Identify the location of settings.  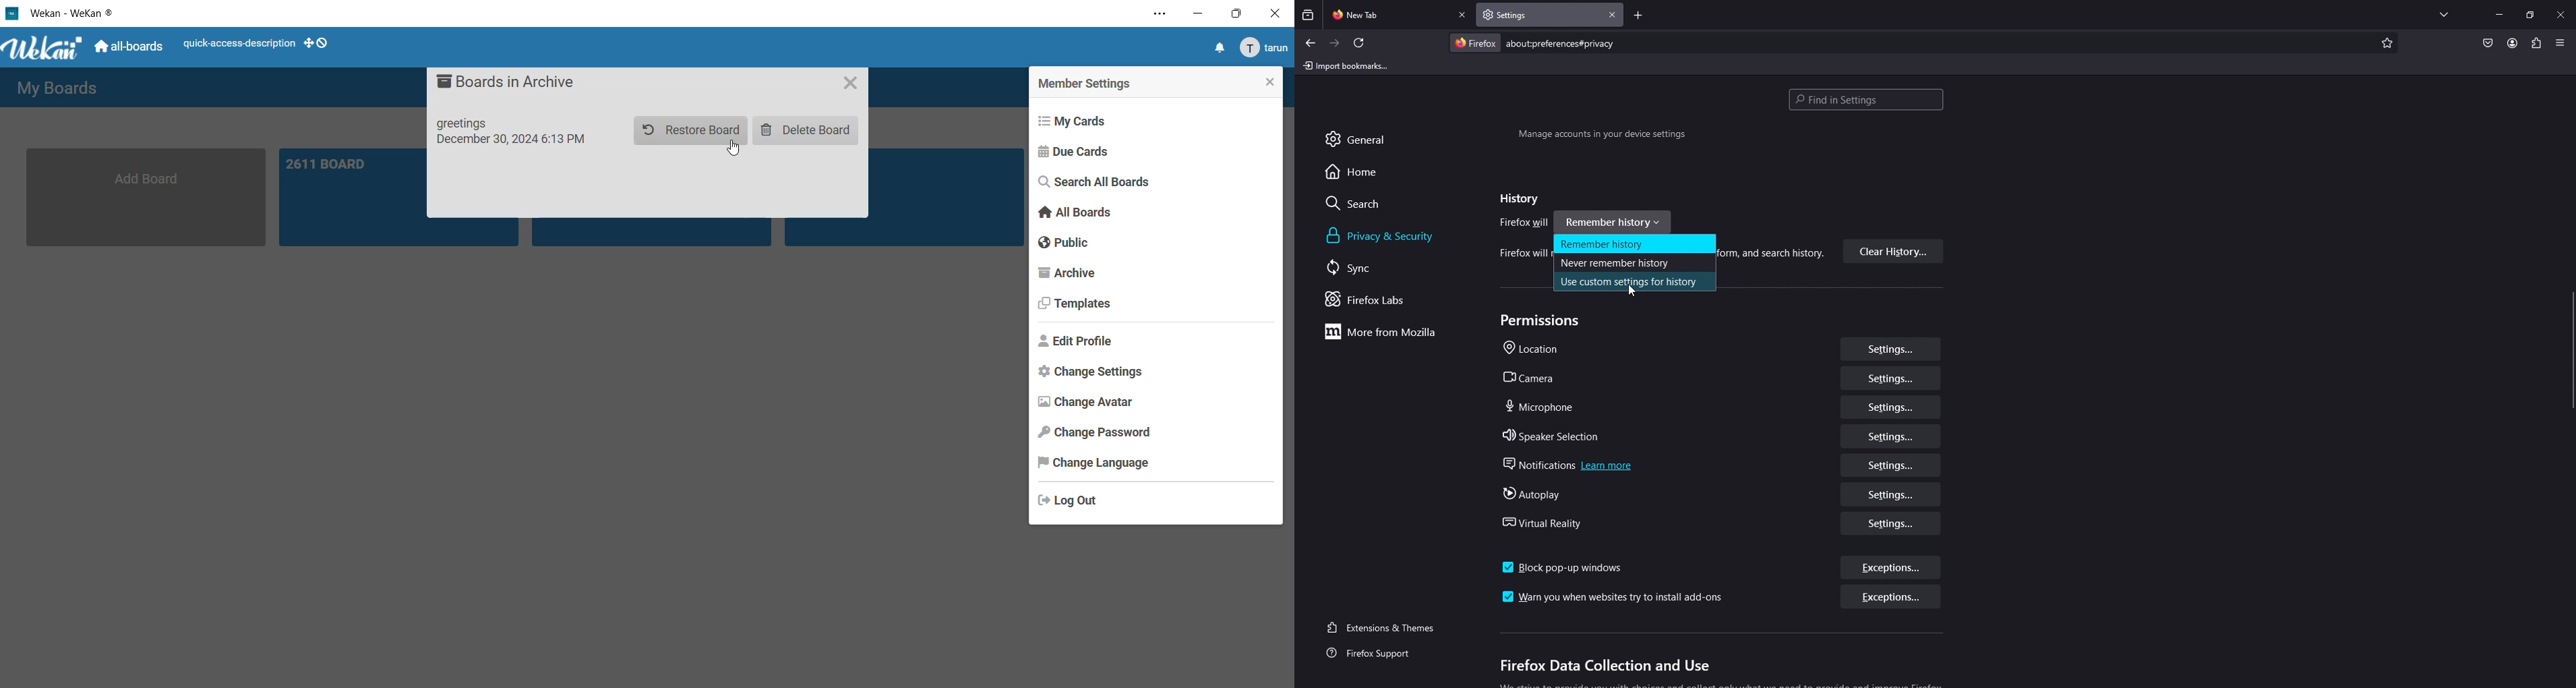
(1890, 407).